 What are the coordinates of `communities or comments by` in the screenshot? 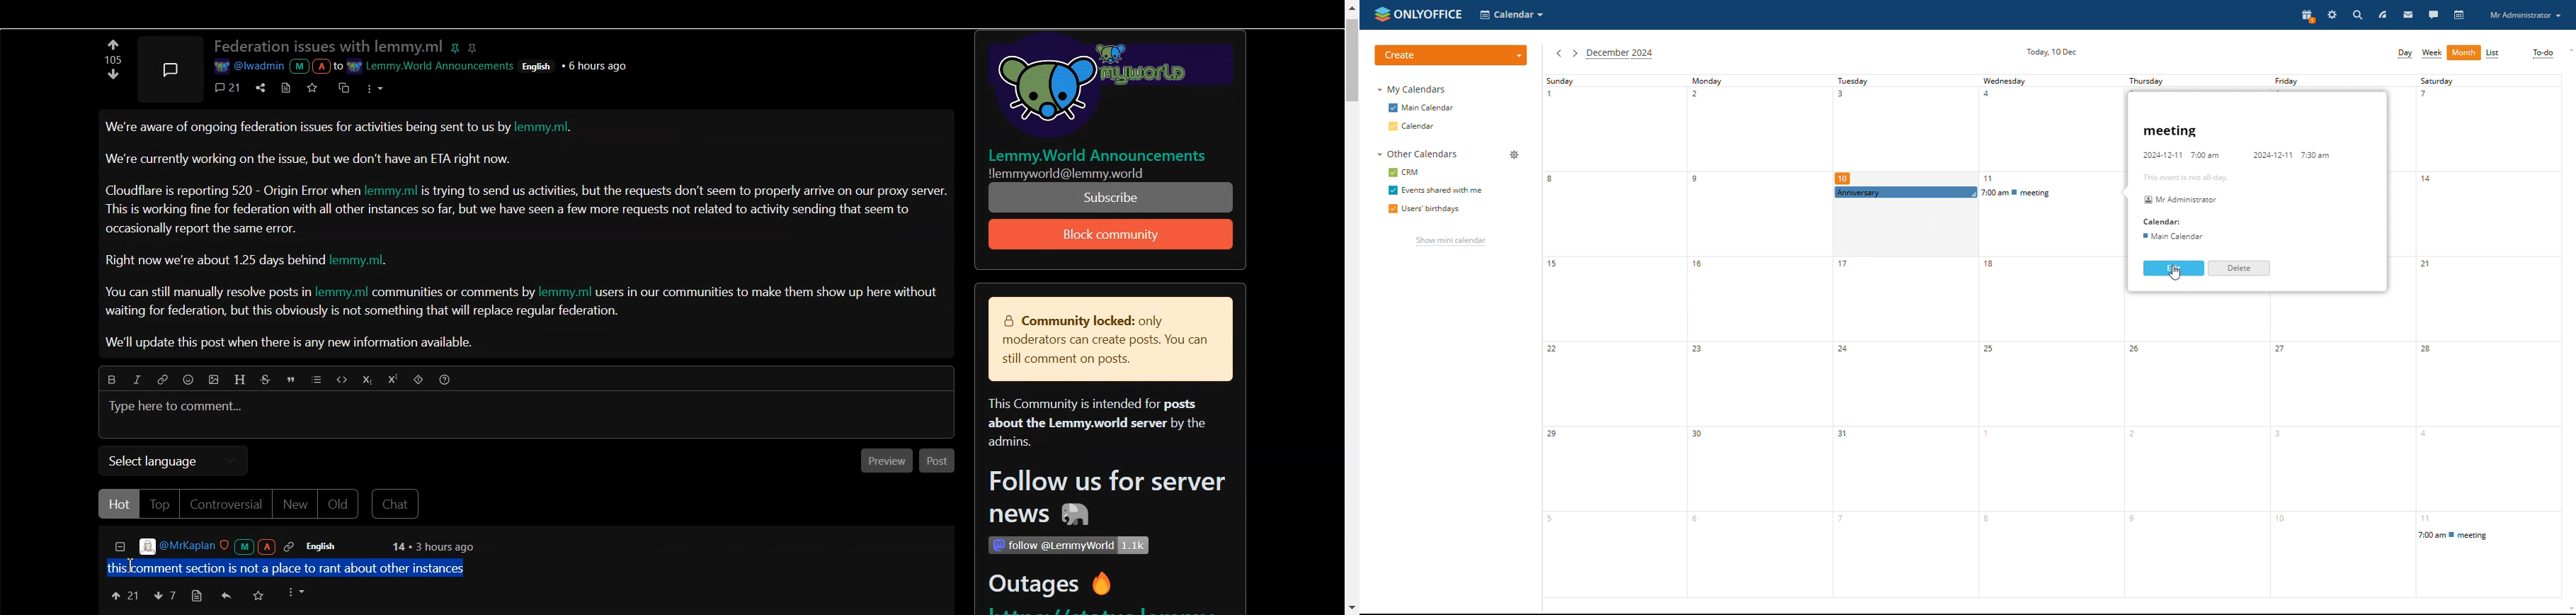 It's located at (455, 293).